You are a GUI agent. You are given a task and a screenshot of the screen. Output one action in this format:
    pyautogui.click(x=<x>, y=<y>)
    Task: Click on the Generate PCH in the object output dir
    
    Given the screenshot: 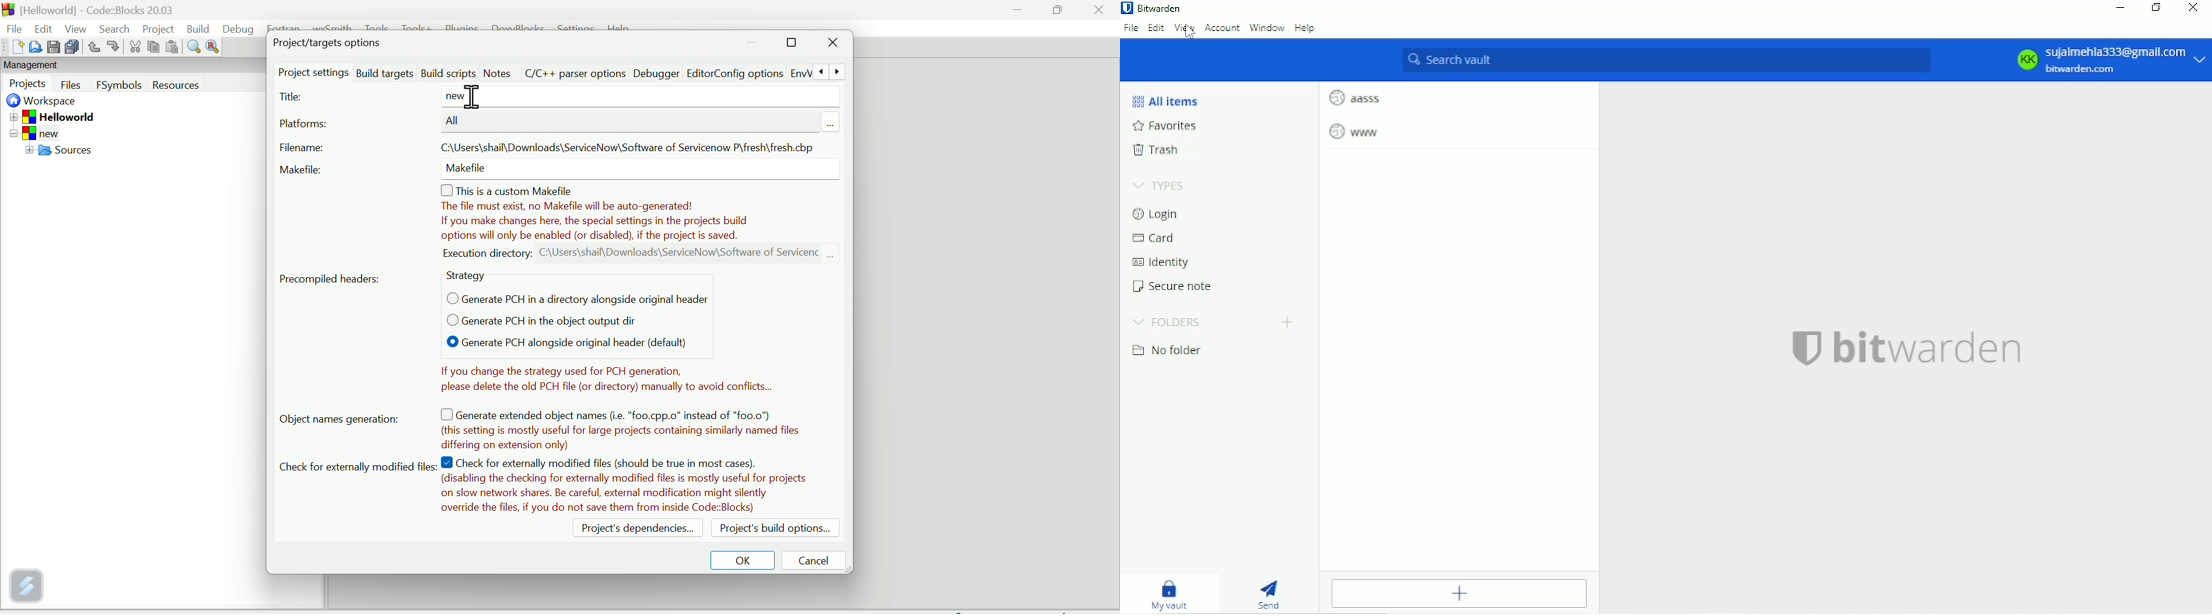 What is the action you would take?
    pyautogui.click(x=531, y=320)
    